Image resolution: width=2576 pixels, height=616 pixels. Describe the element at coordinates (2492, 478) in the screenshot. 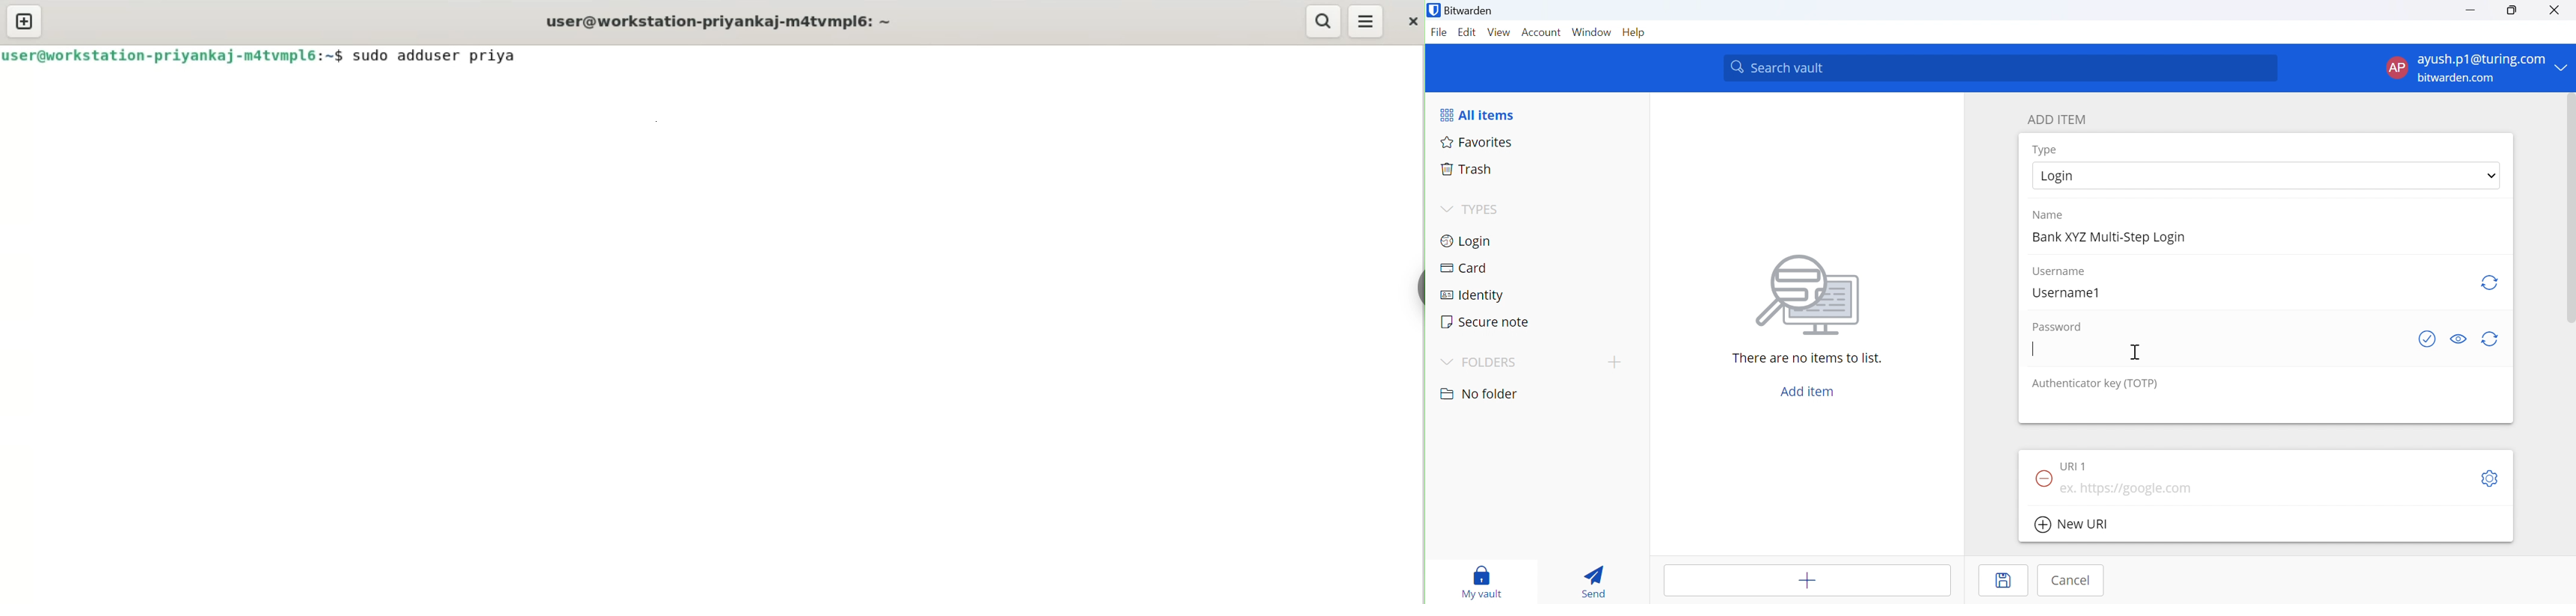

I see `Settings` at that location.